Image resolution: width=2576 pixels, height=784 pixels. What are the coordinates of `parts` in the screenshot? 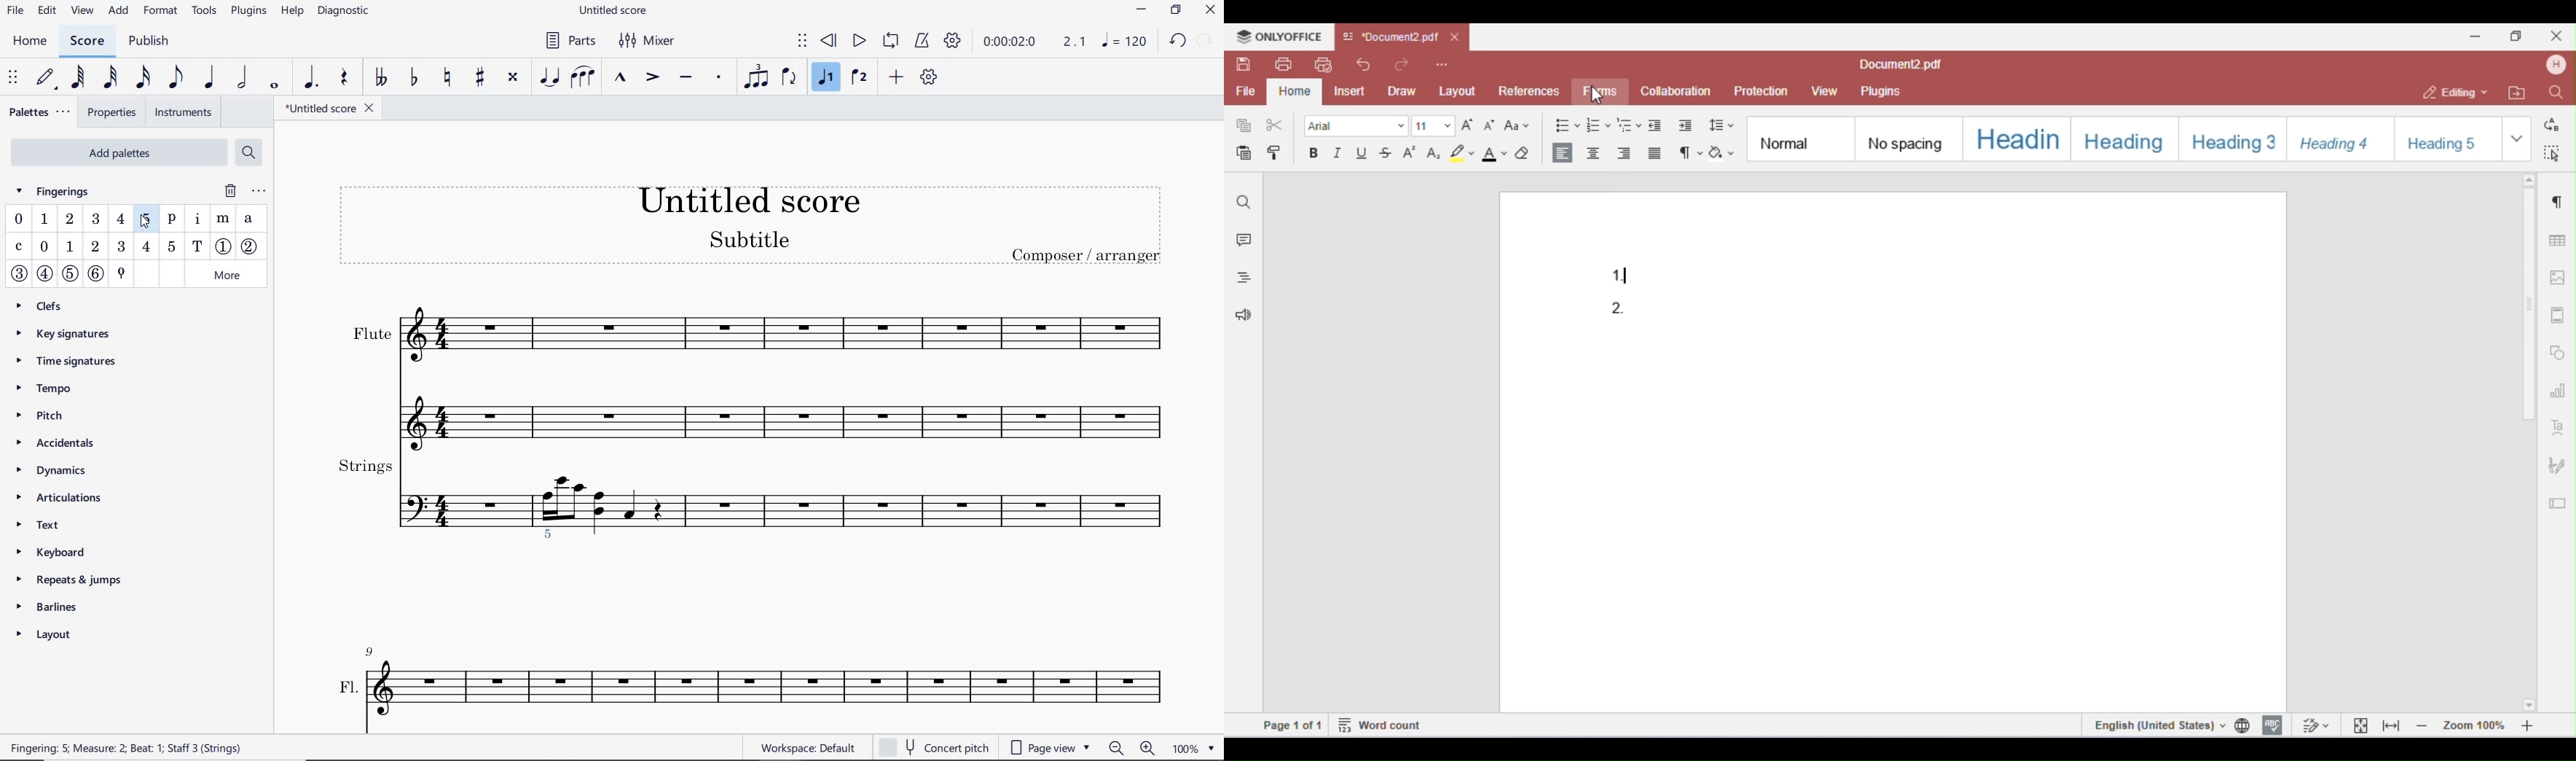 It's located at (568, 40).